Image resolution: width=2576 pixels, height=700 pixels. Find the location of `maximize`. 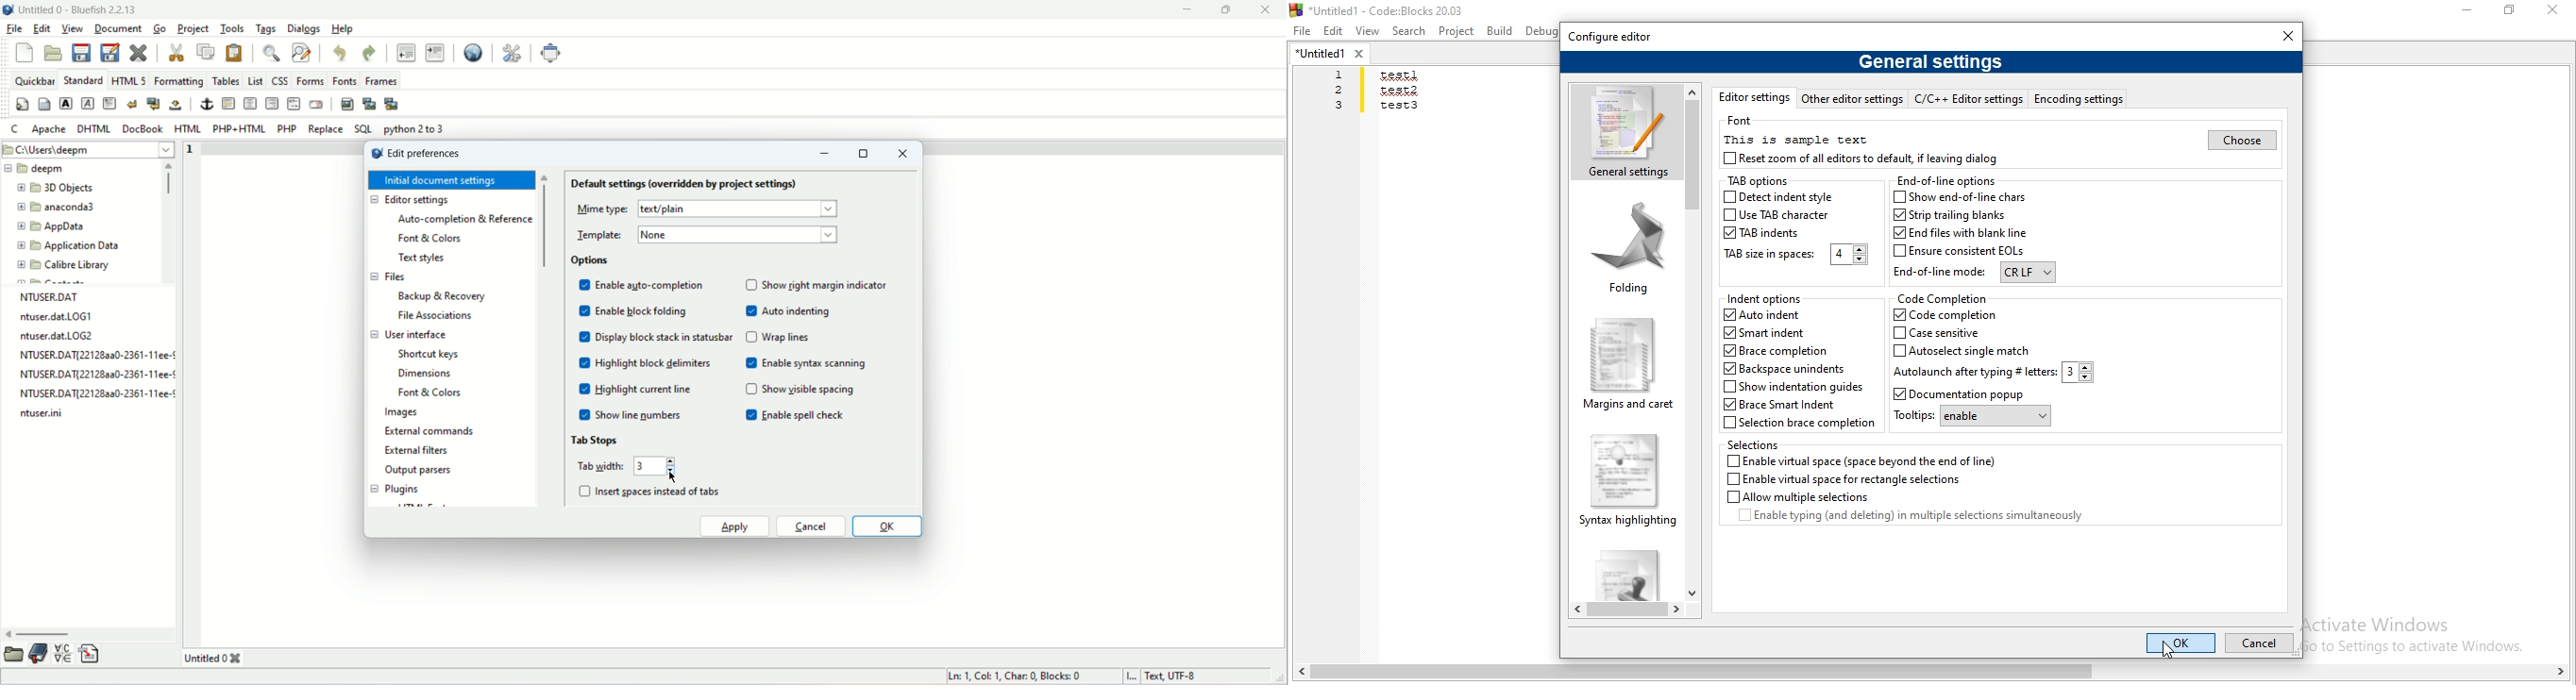

maximize is located at coordinates (866, 153).